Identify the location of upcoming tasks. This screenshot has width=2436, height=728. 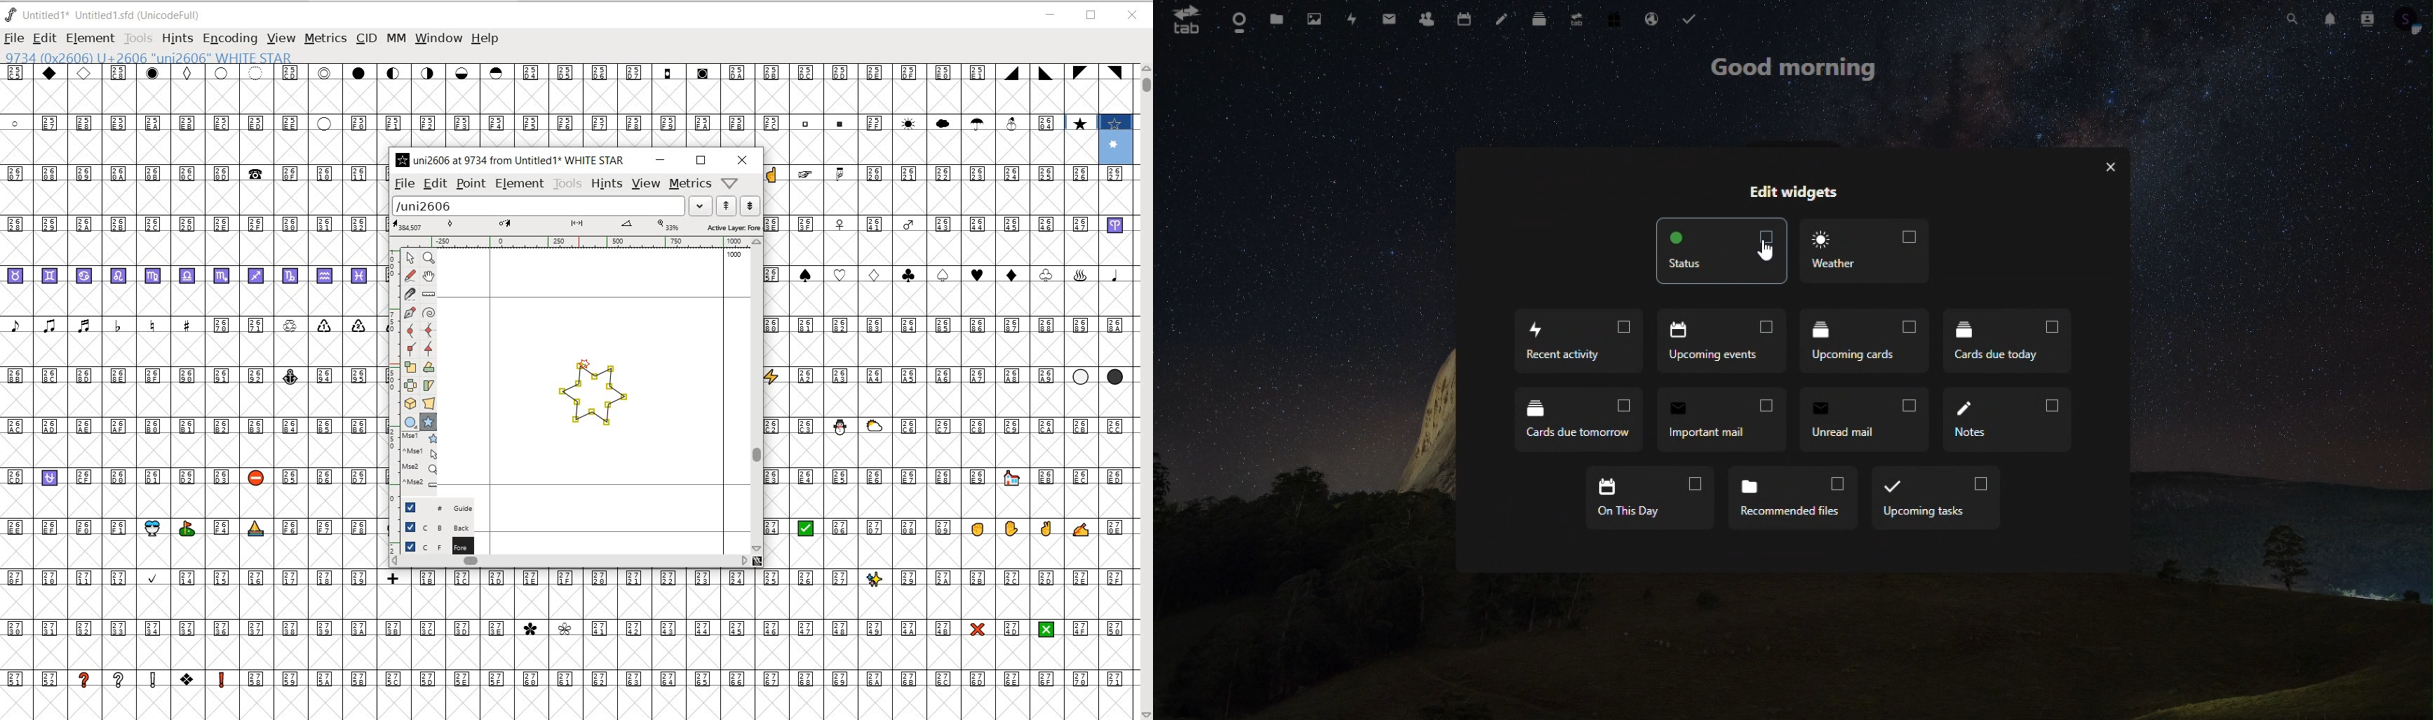
(1937, 497).